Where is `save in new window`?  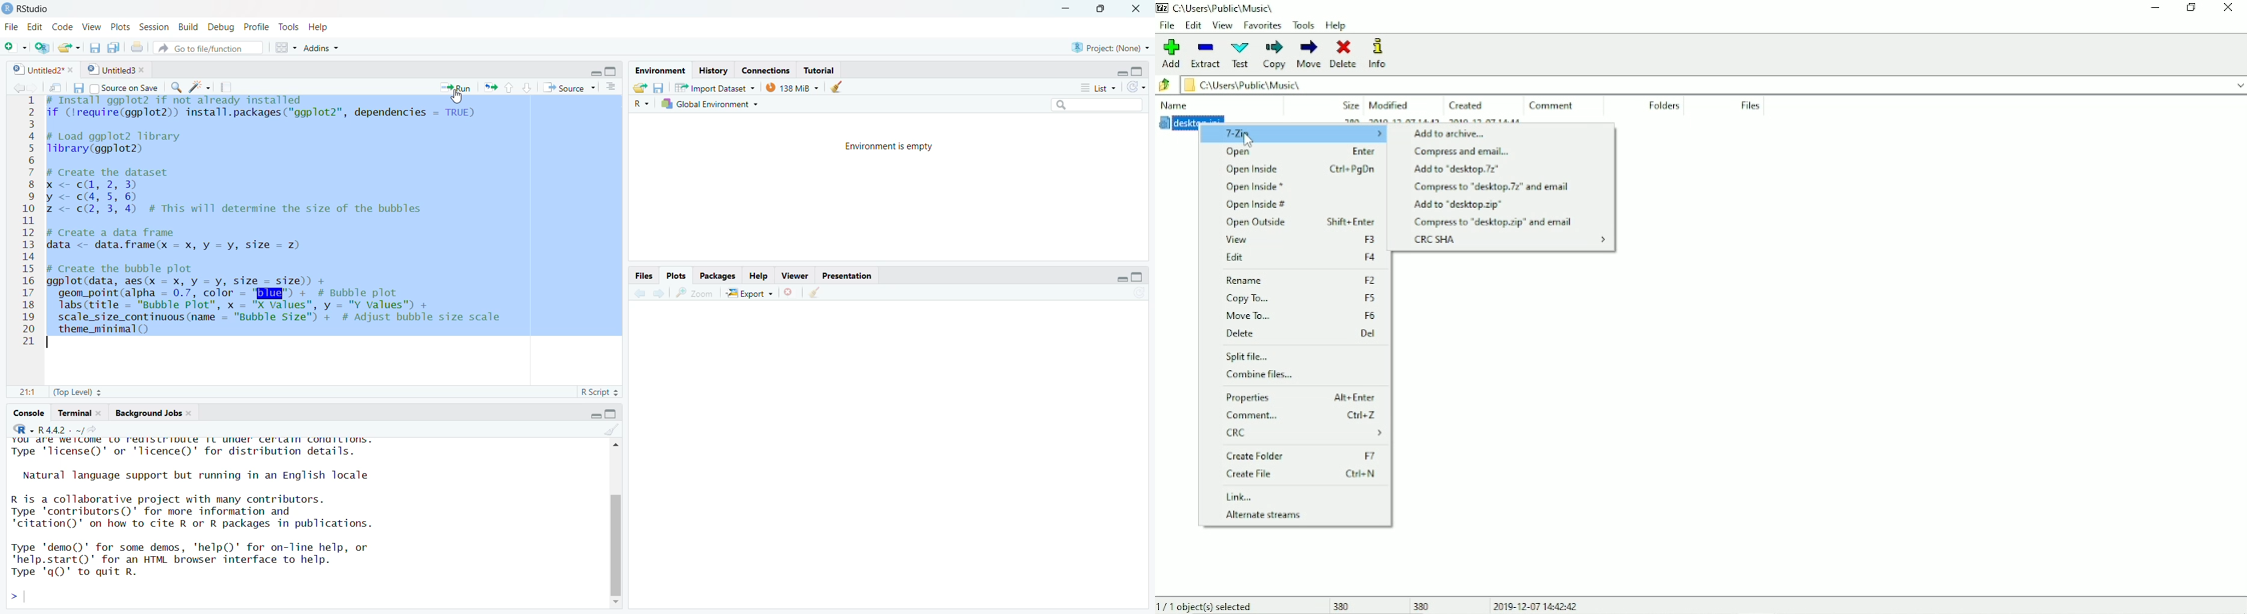
save in new window is located at coordinates (51, 85).